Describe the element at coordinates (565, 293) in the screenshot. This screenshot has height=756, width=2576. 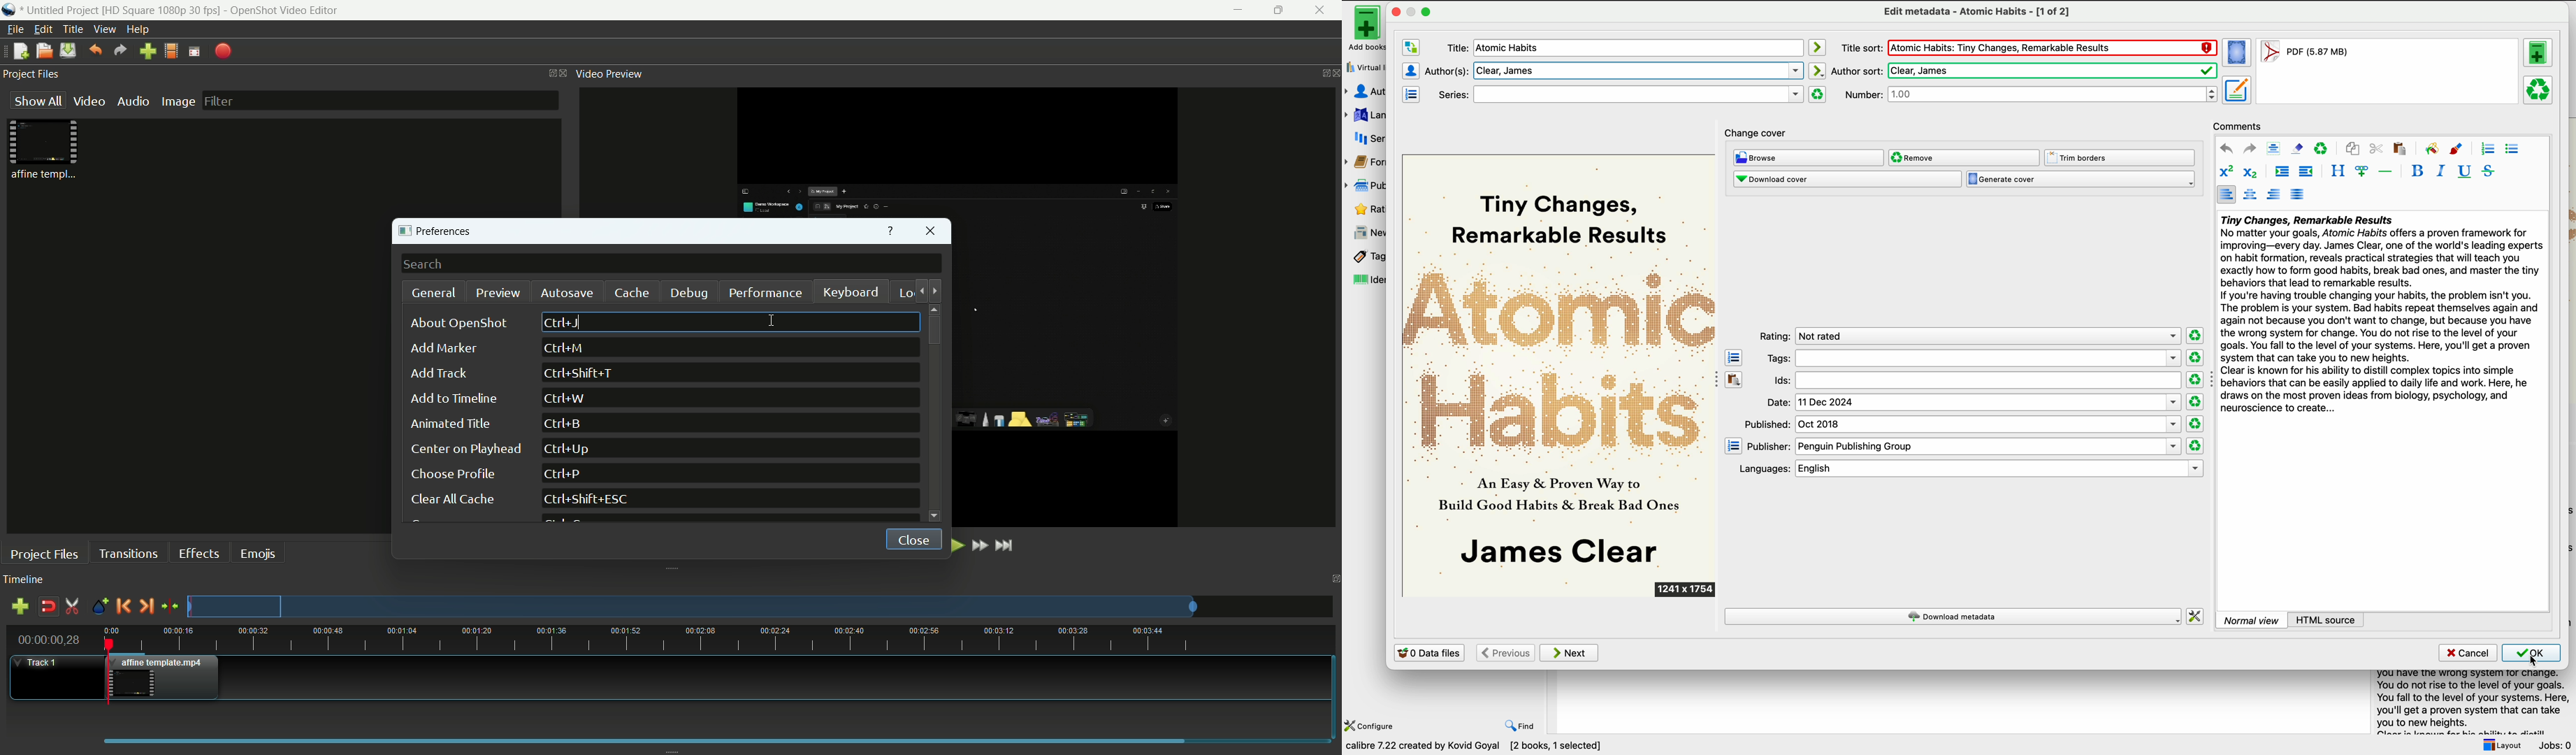
I see `autosave` at that location.